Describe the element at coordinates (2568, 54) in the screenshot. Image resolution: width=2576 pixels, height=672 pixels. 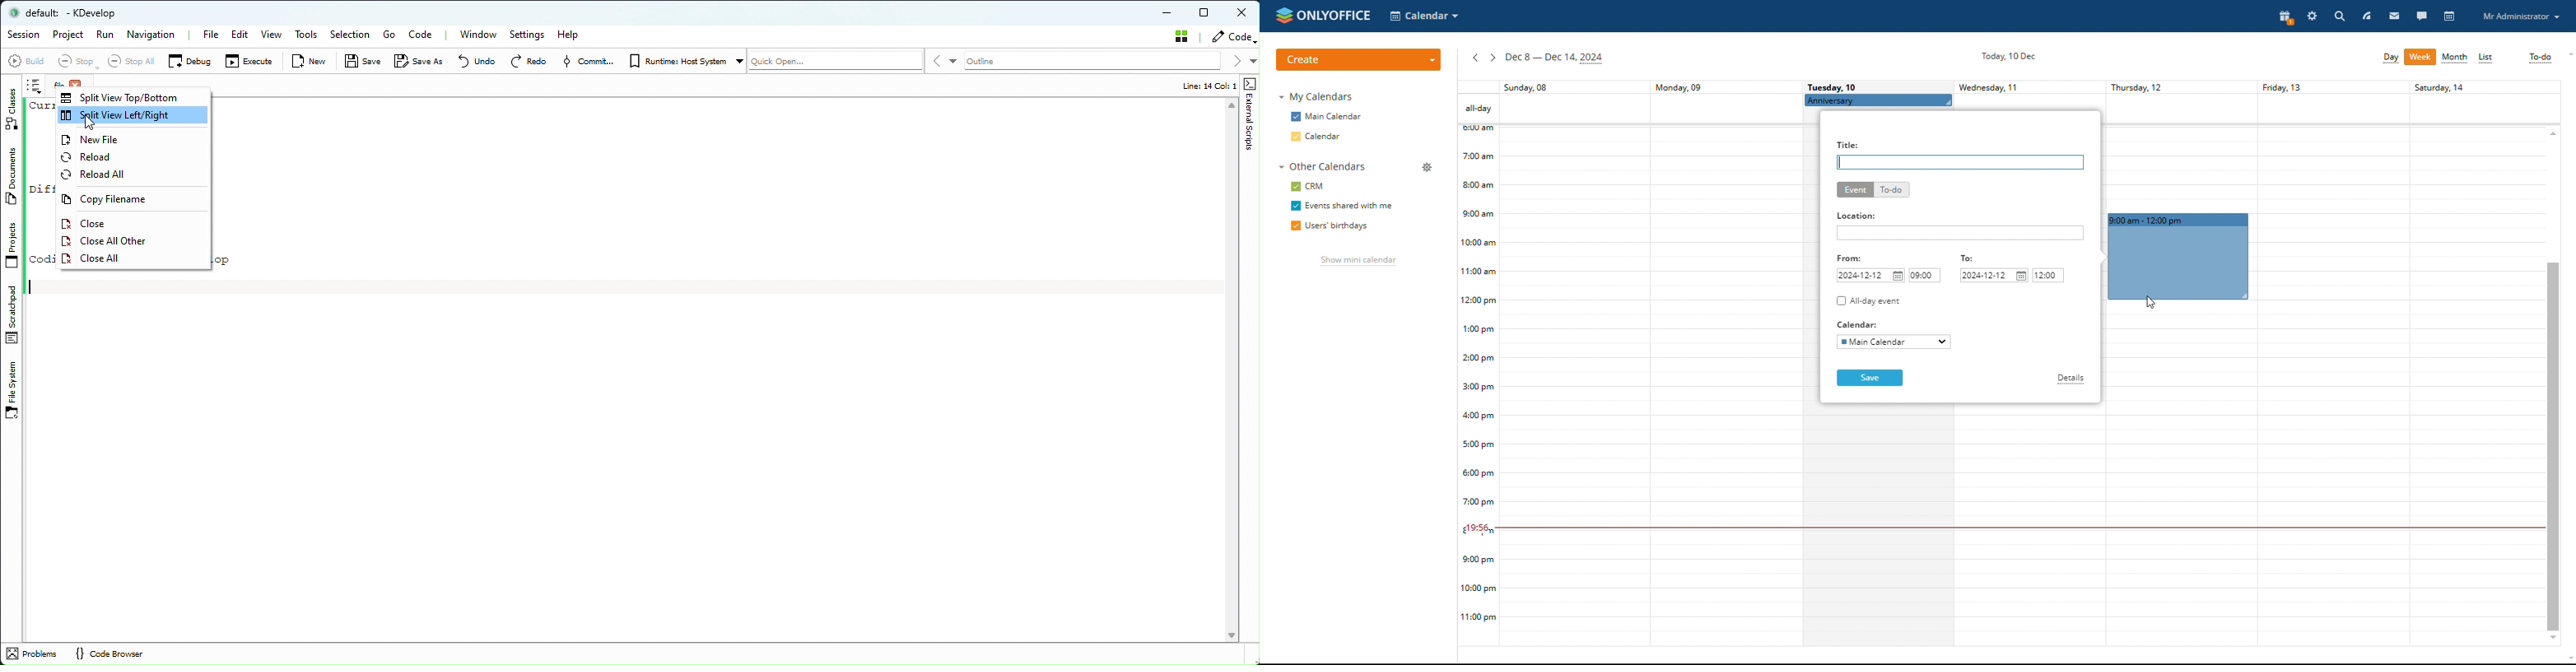
I see `scroll up` at that location.